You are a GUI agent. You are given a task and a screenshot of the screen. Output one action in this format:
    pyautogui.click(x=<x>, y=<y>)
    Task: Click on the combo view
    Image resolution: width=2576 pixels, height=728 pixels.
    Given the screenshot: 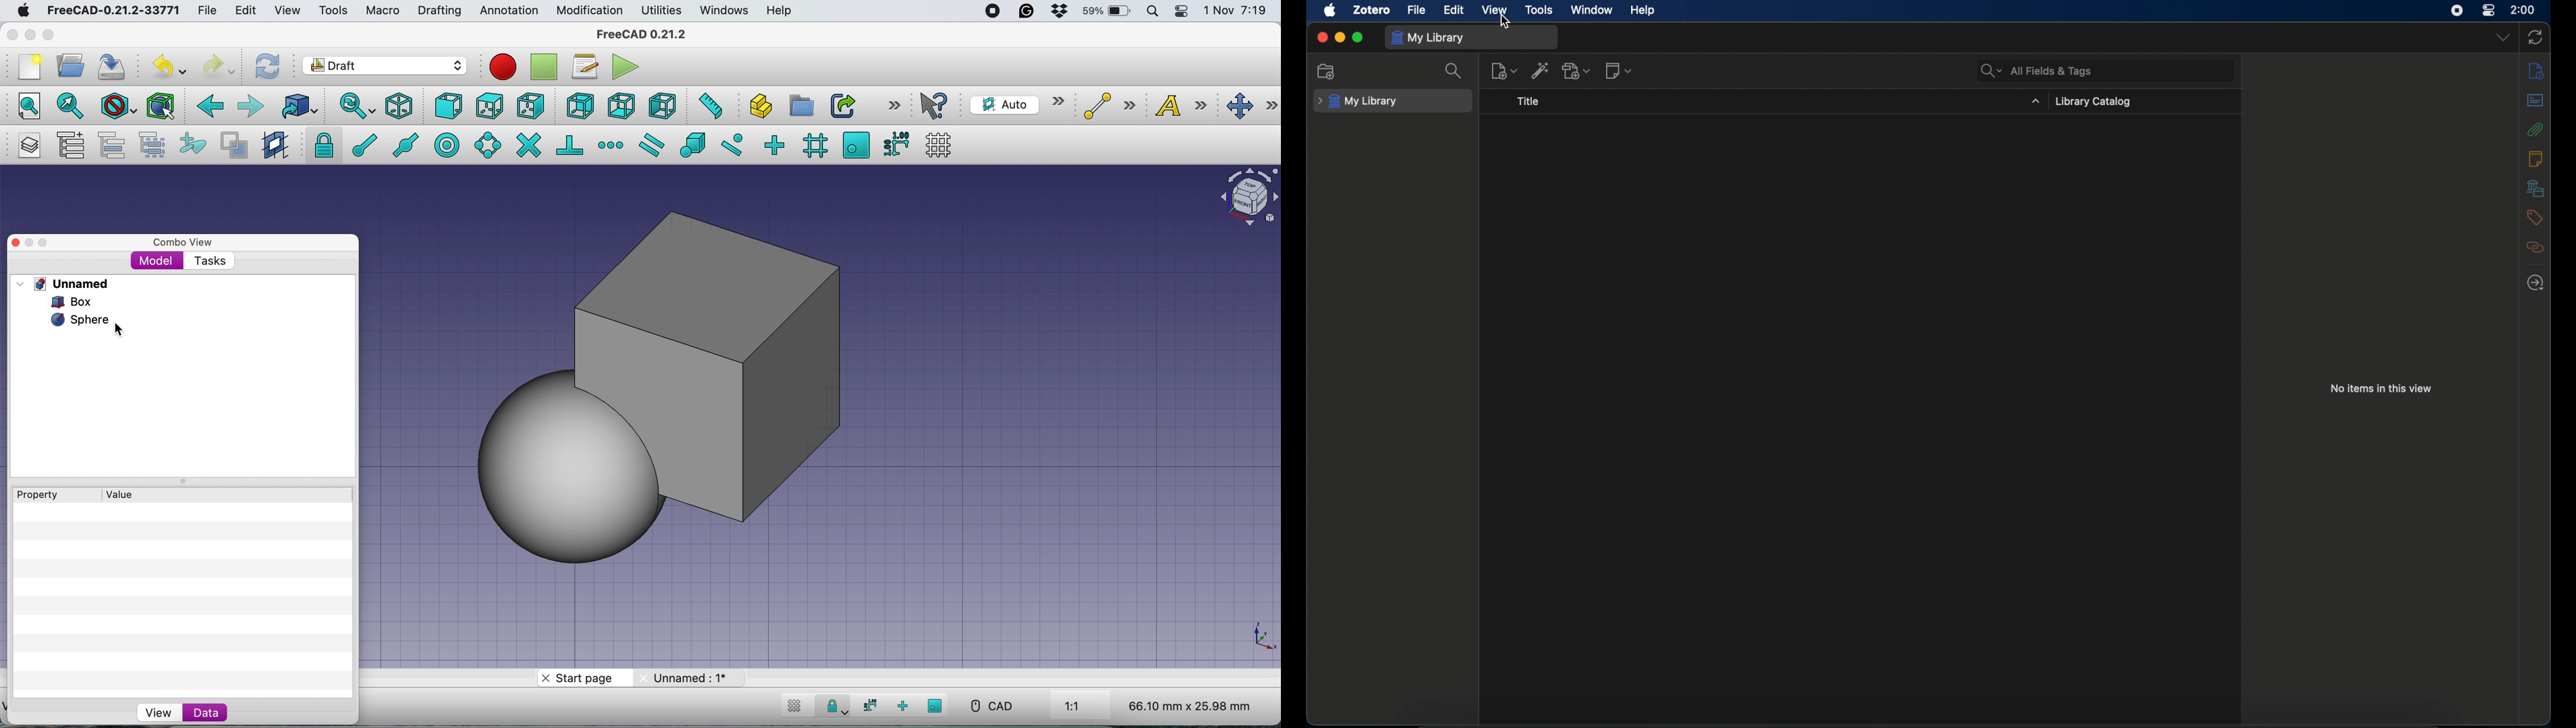 What is the action you would take?
    pyautogui.click(x=183, y=243)
    